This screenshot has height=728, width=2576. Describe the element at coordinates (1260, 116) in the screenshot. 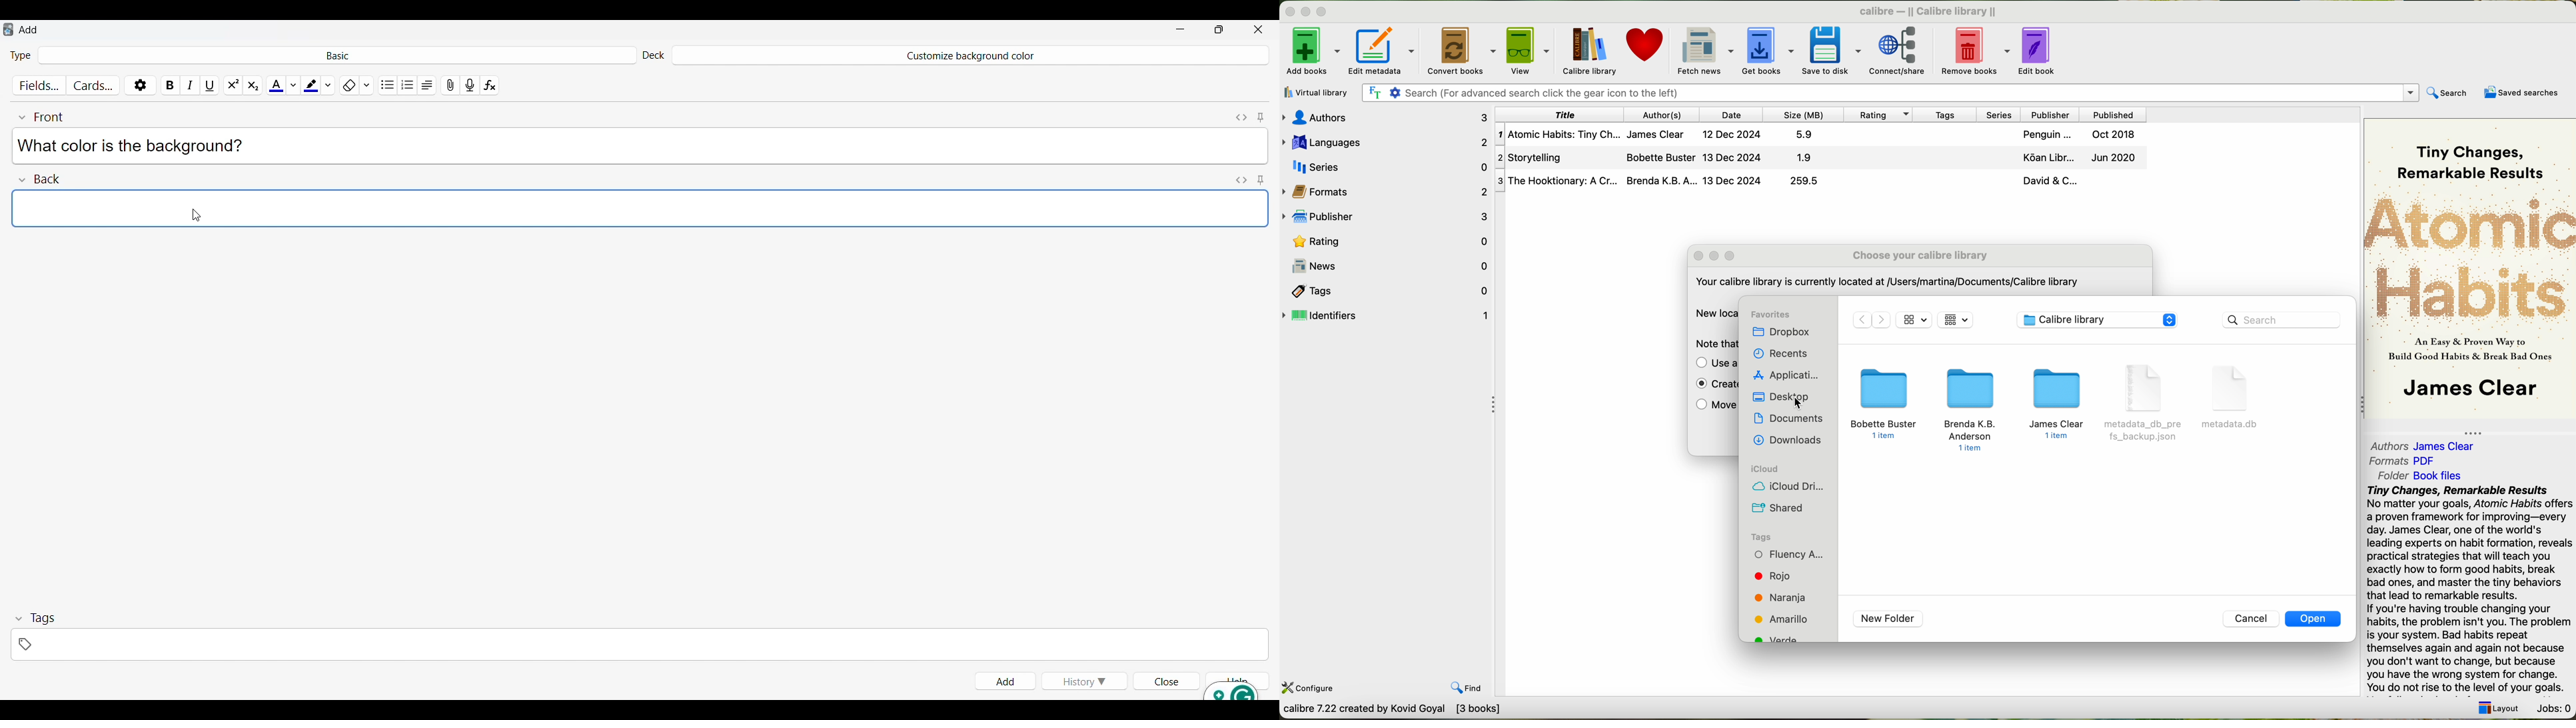

I see `Toggle sticky ` at that location.